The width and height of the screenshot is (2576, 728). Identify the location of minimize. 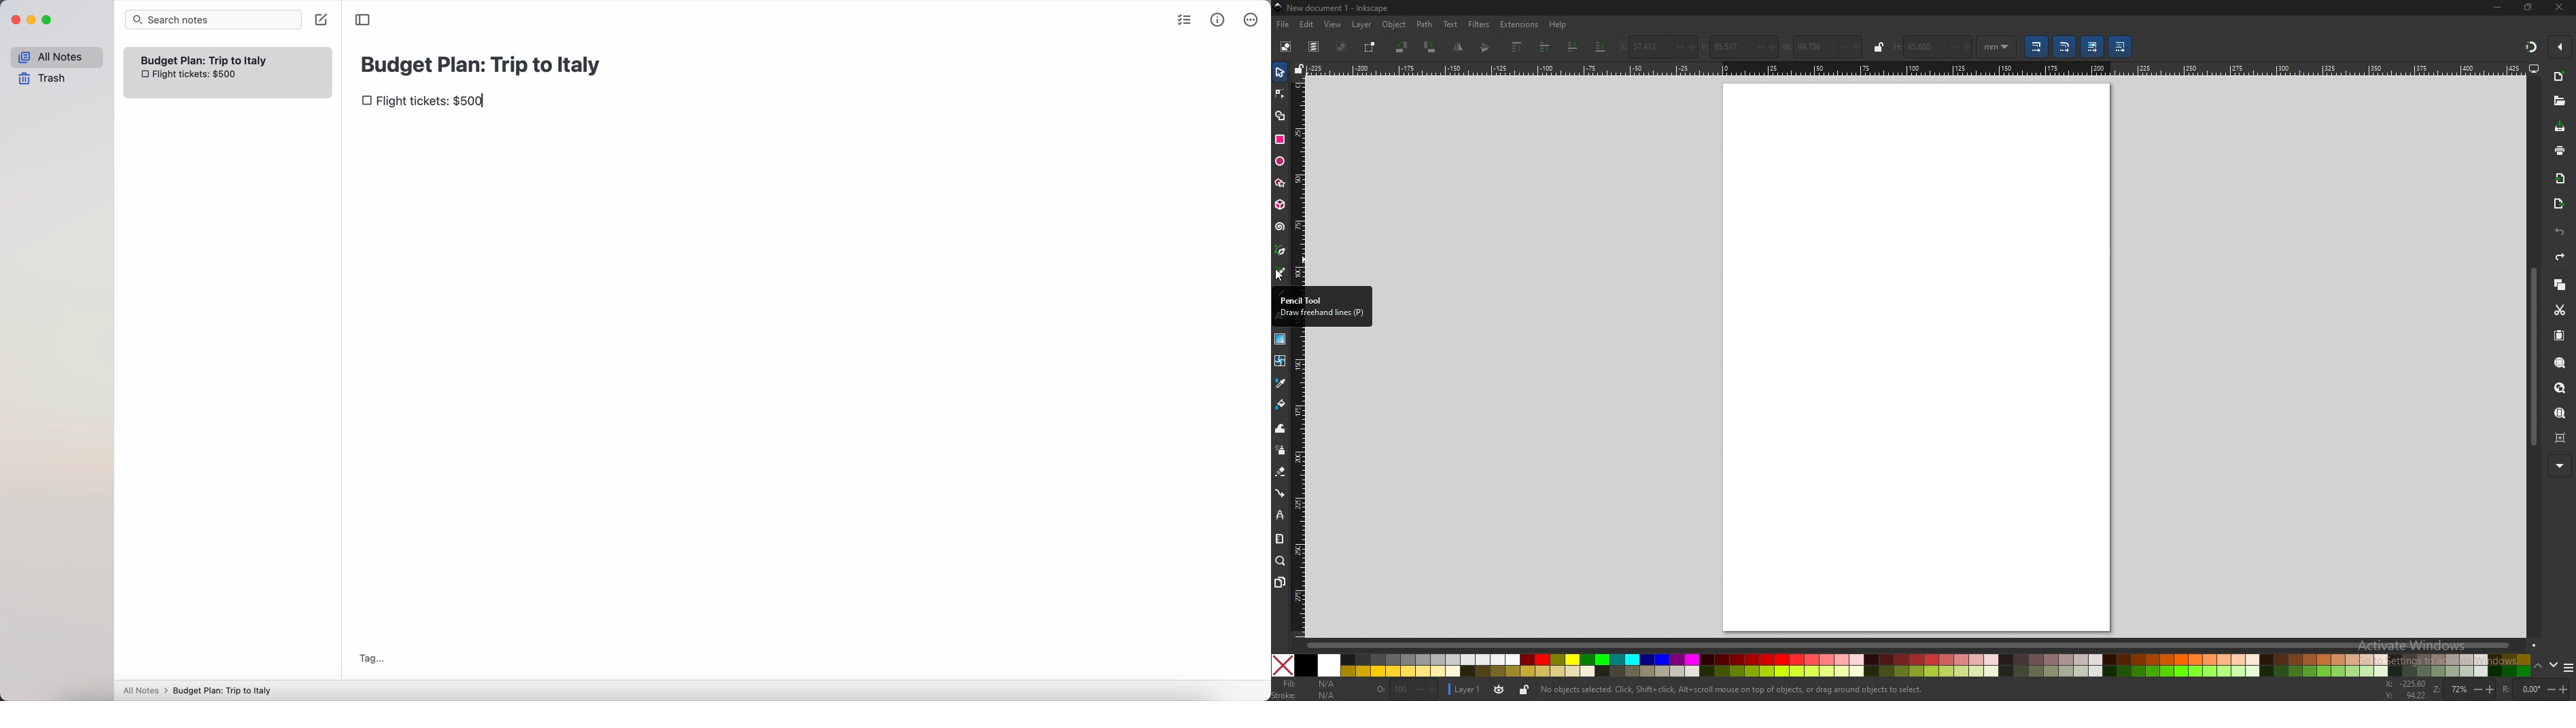
(34, 20).